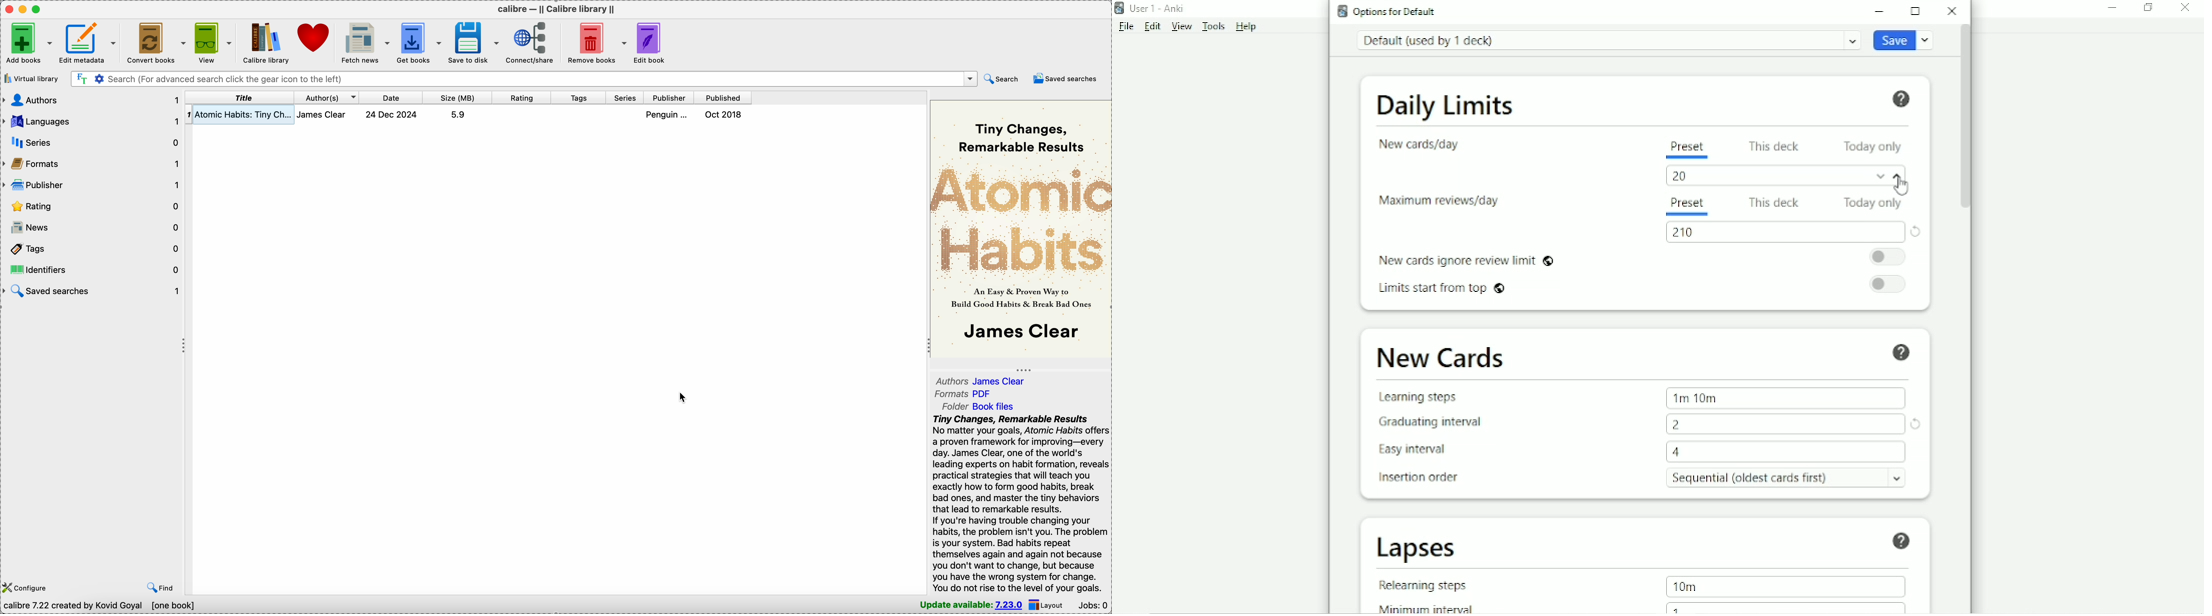 This screenshot has width=2212, height=616. What do you see at coordinates (524, 78) in the screenshot?
I see `search(for advanced search click the gear icon to the left)` at bounding box center [524, 78].